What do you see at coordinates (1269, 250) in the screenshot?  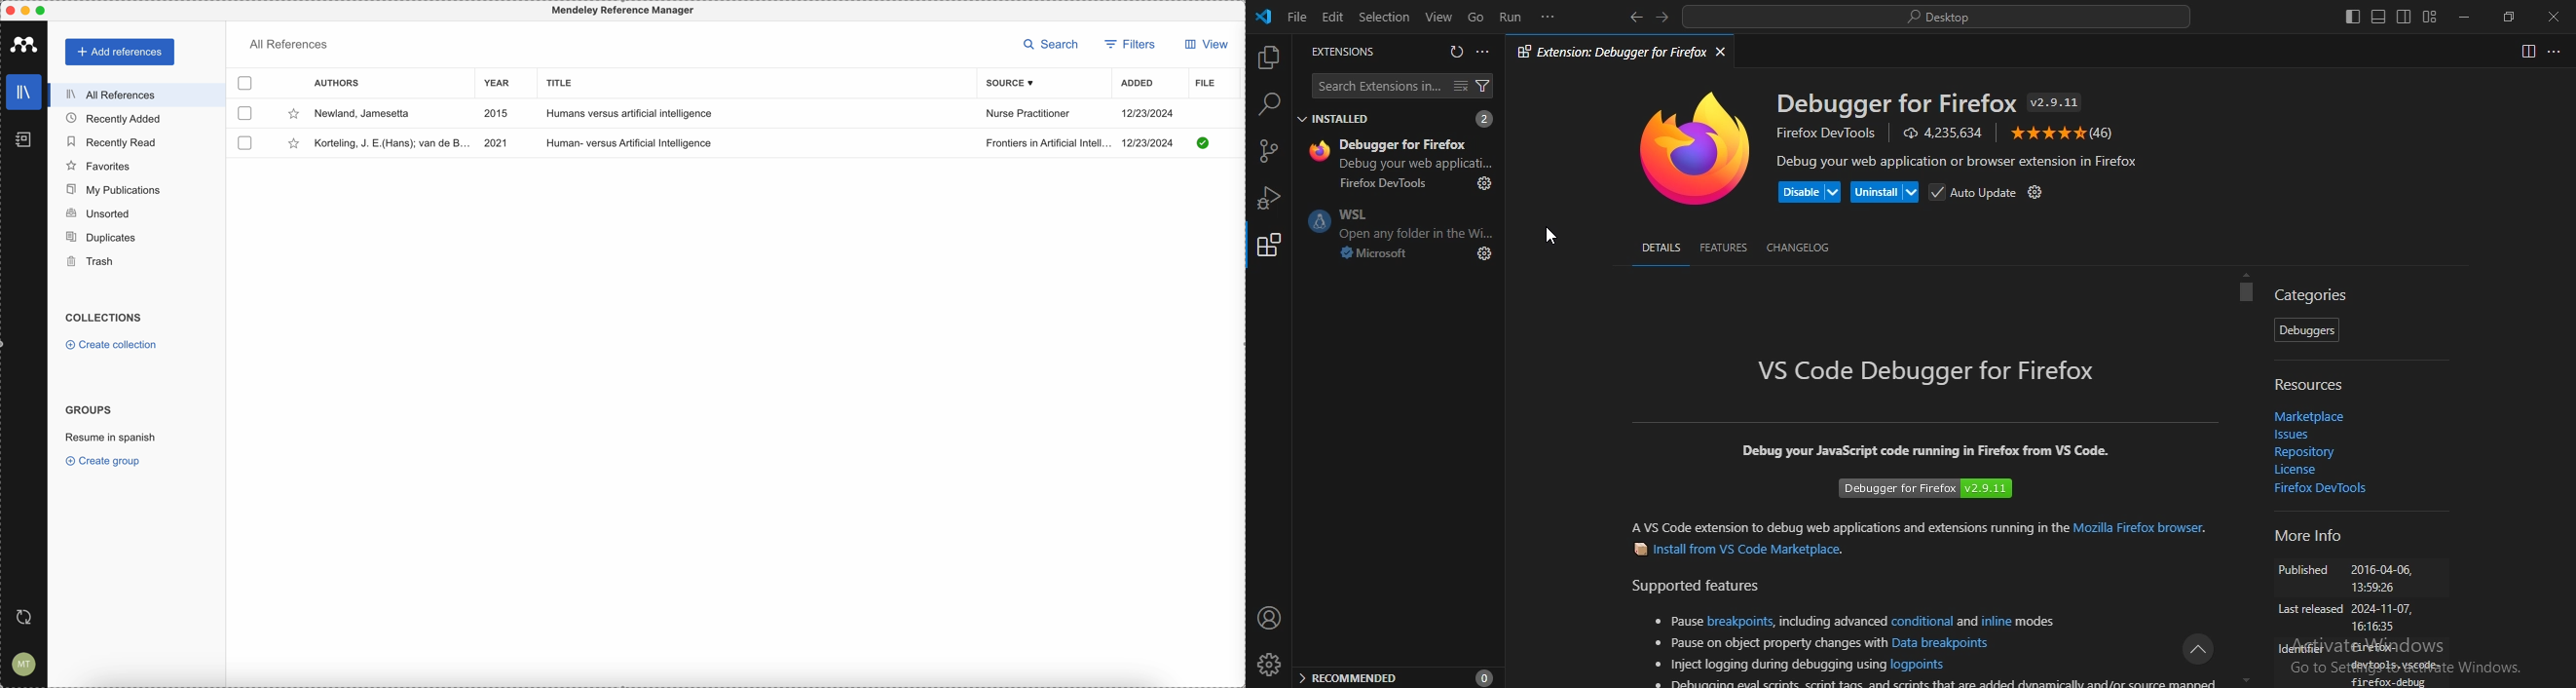 I see `extensions` at bounding box center [1269, 250].